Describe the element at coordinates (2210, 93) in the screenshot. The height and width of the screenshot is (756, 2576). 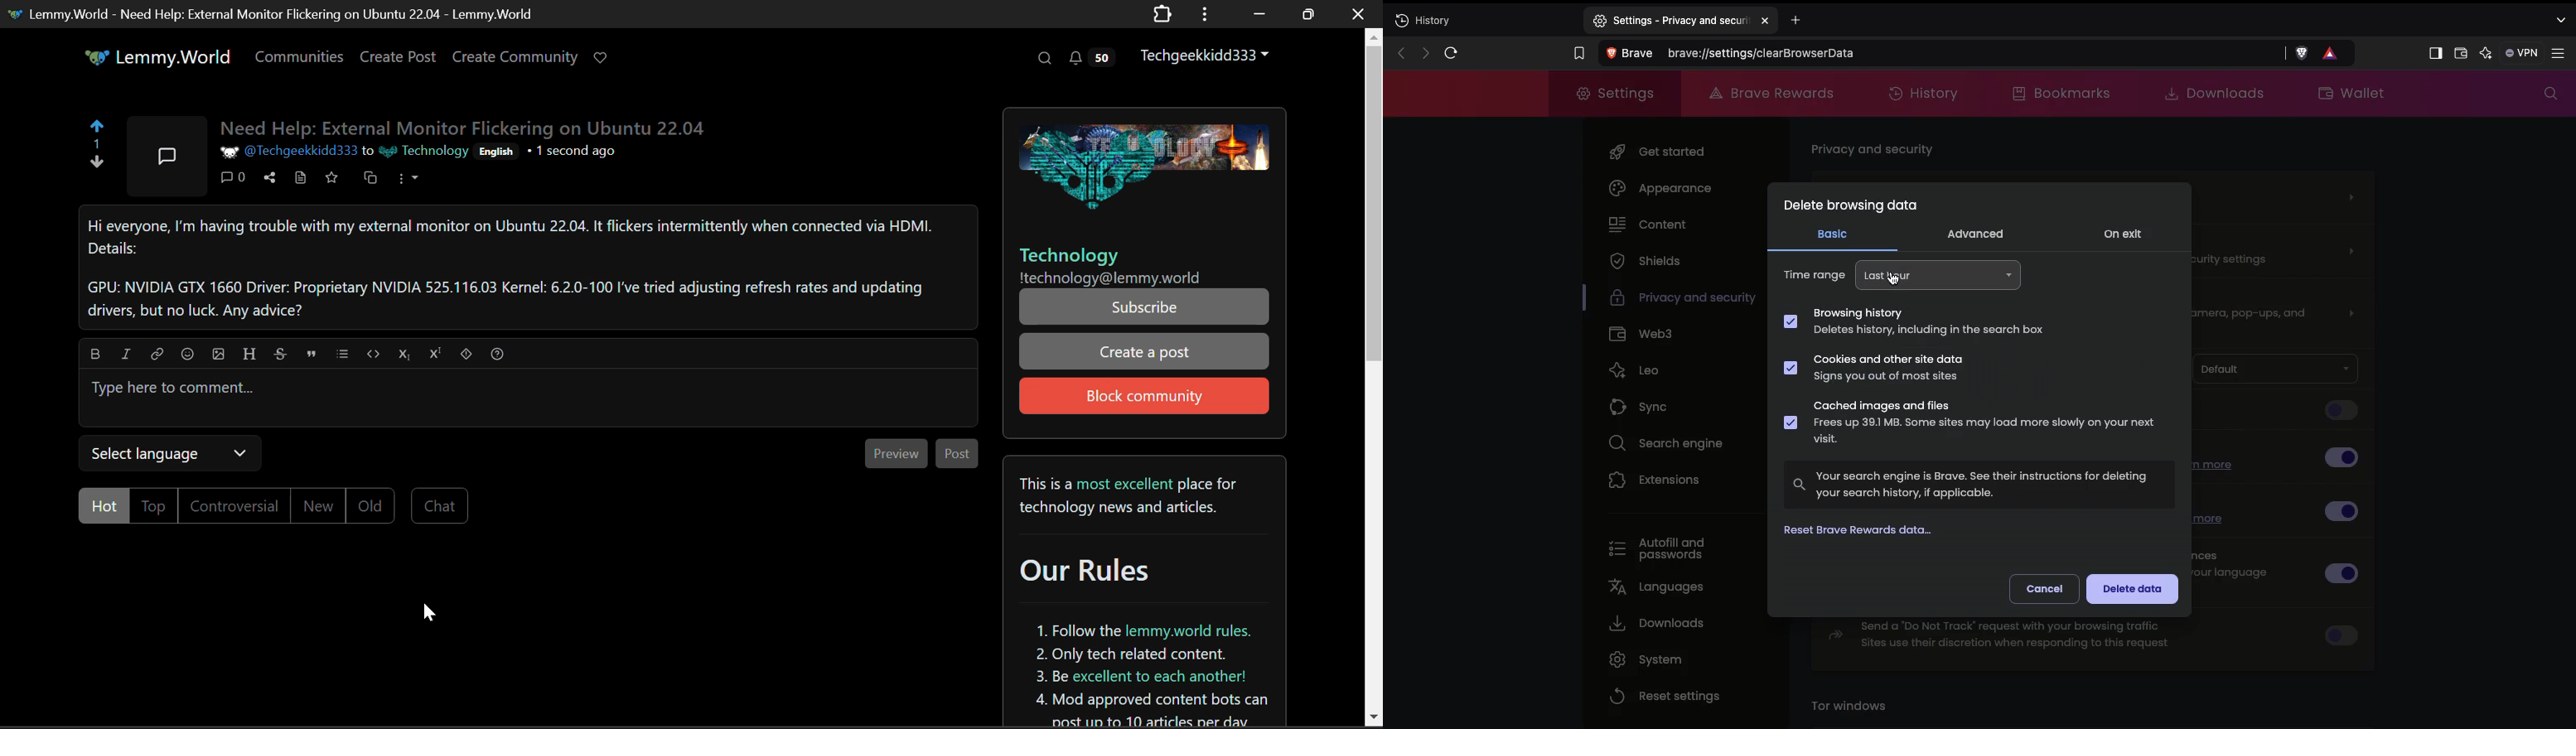
I see `Downloads` at that location.